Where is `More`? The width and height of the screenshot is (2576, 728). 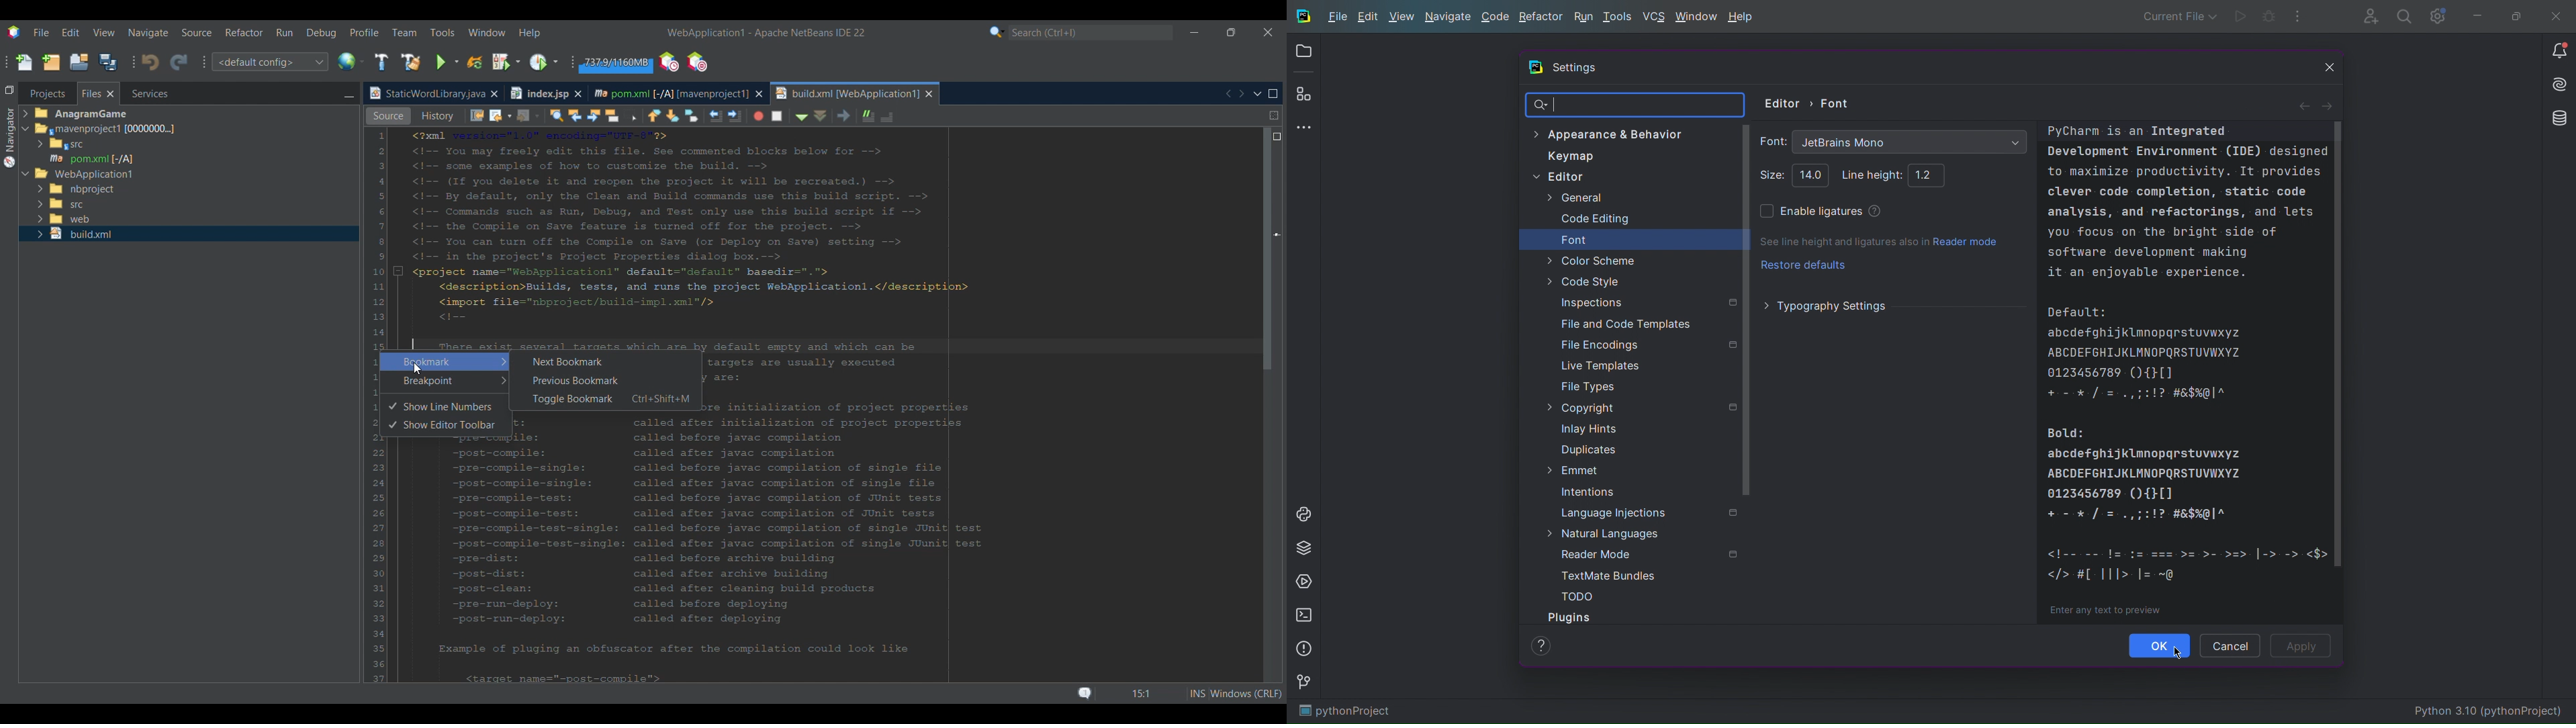
More is located at coordinates (2298, 17).